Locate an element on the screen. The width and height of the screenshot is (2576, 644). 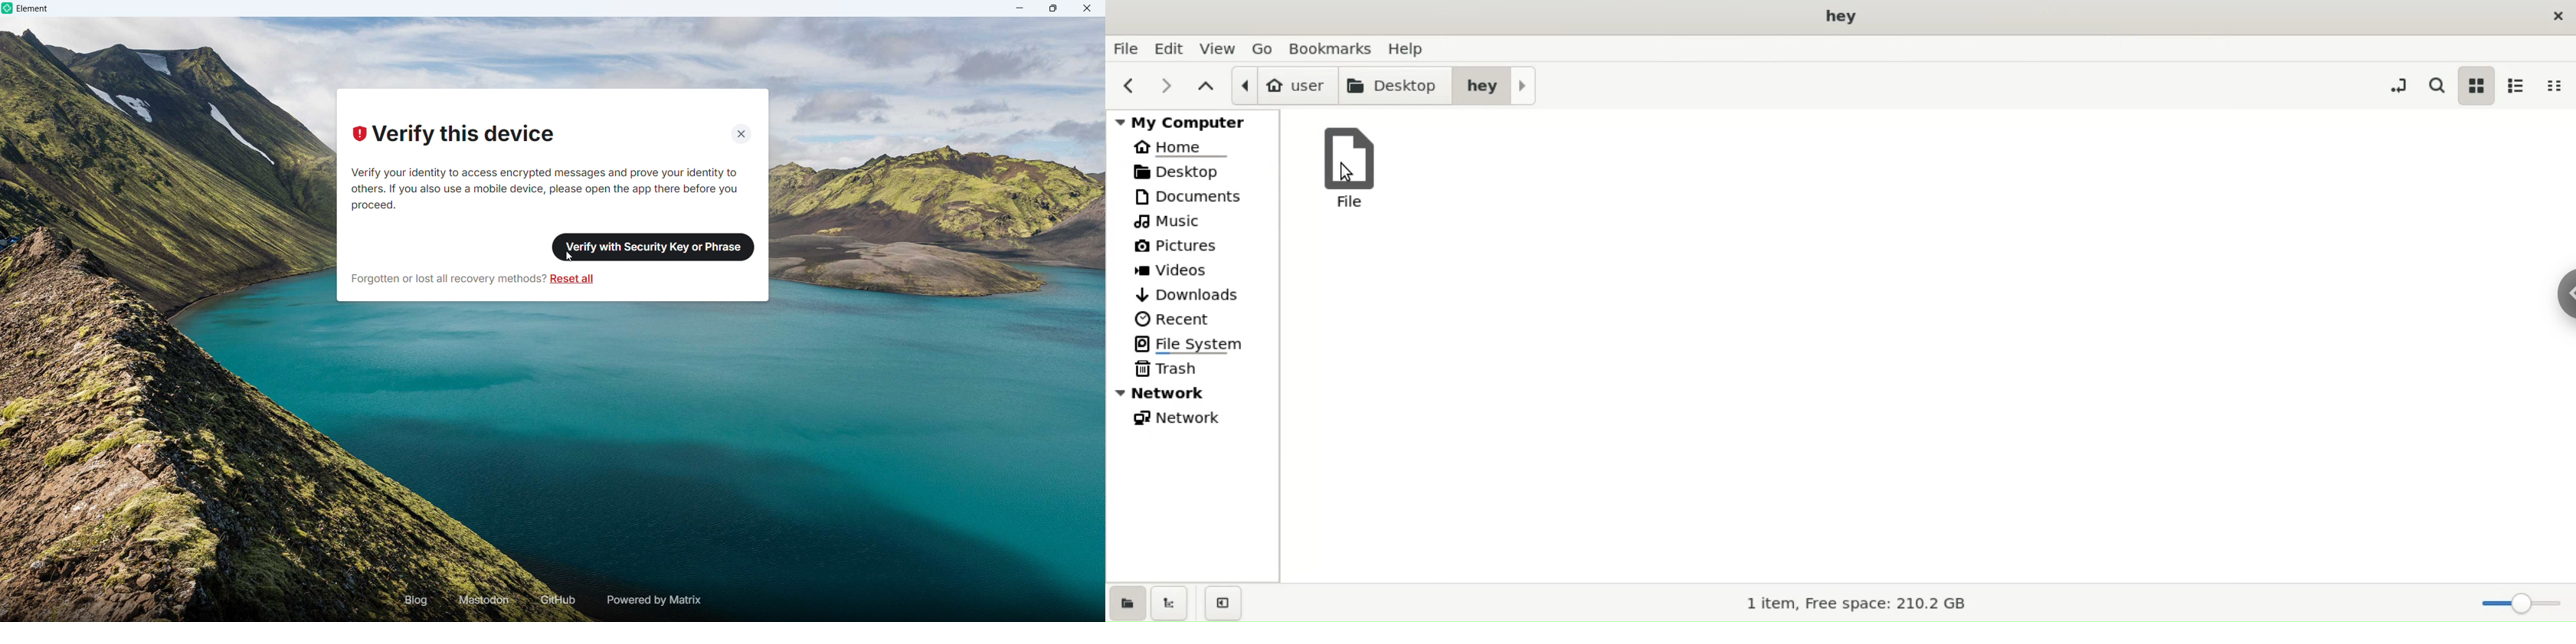
Close  is located at coordinates (742, 132).